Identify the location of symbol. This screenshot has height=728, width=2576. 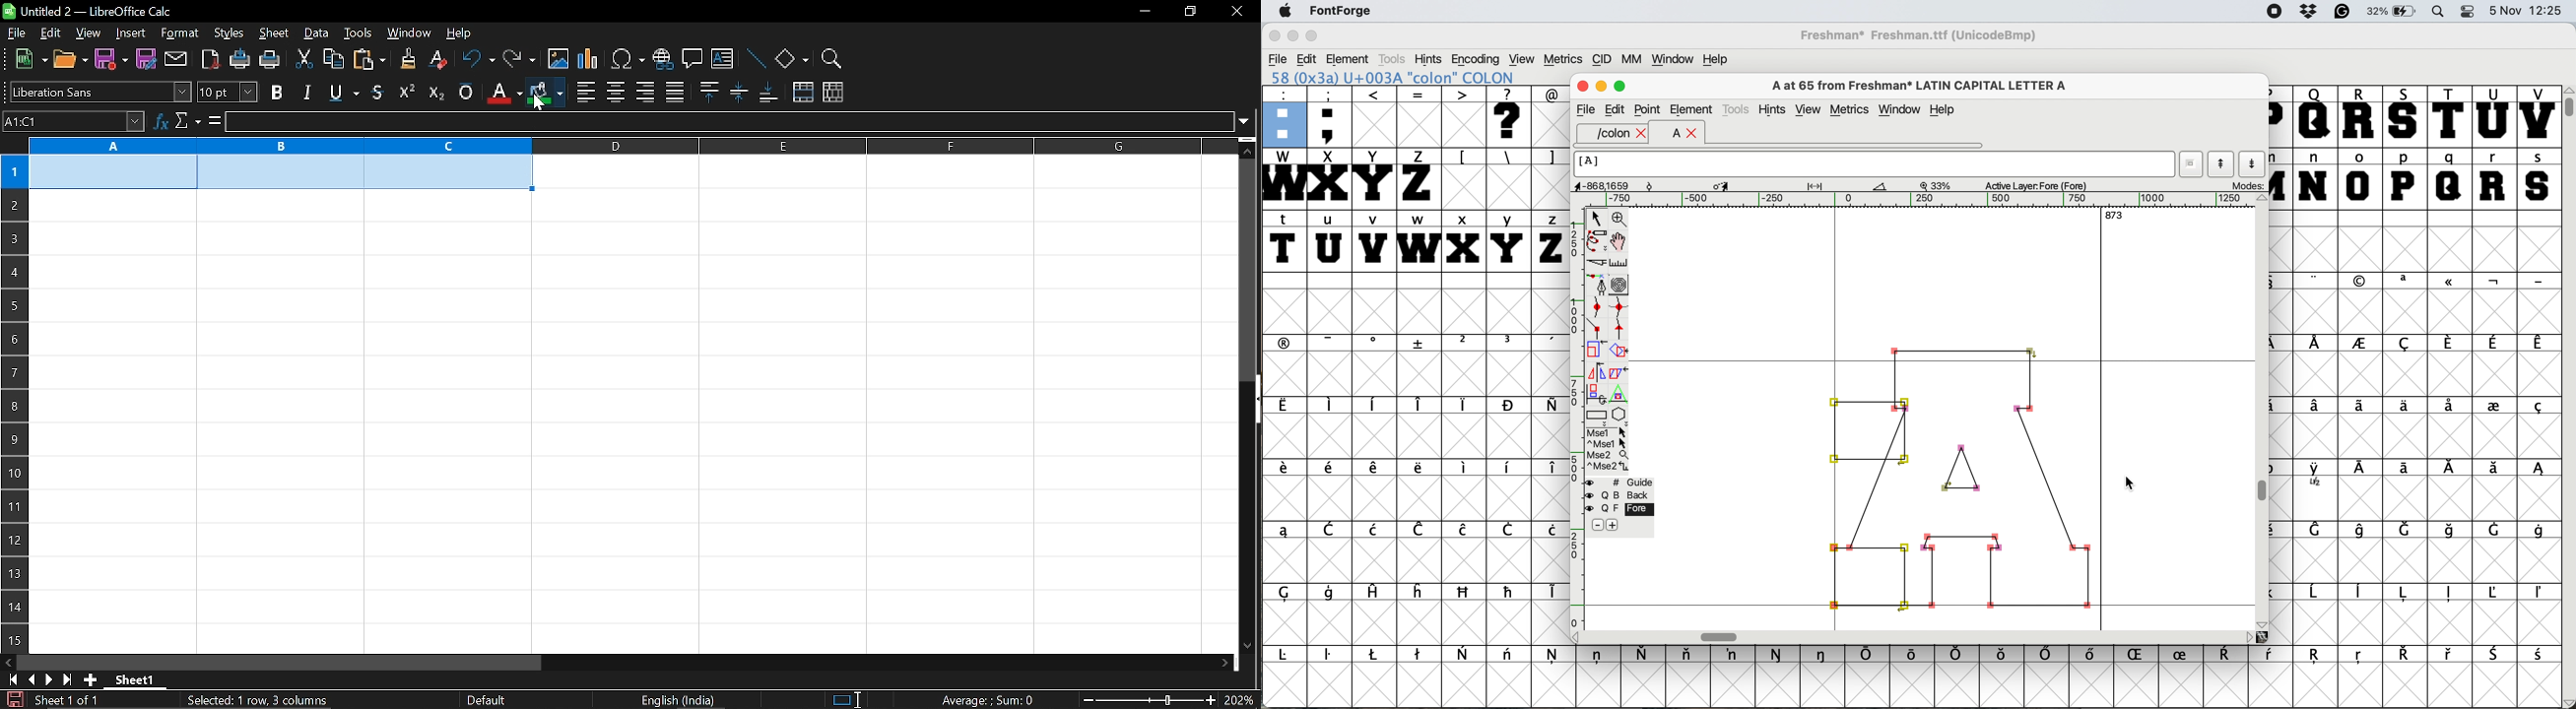
(1509, 405).